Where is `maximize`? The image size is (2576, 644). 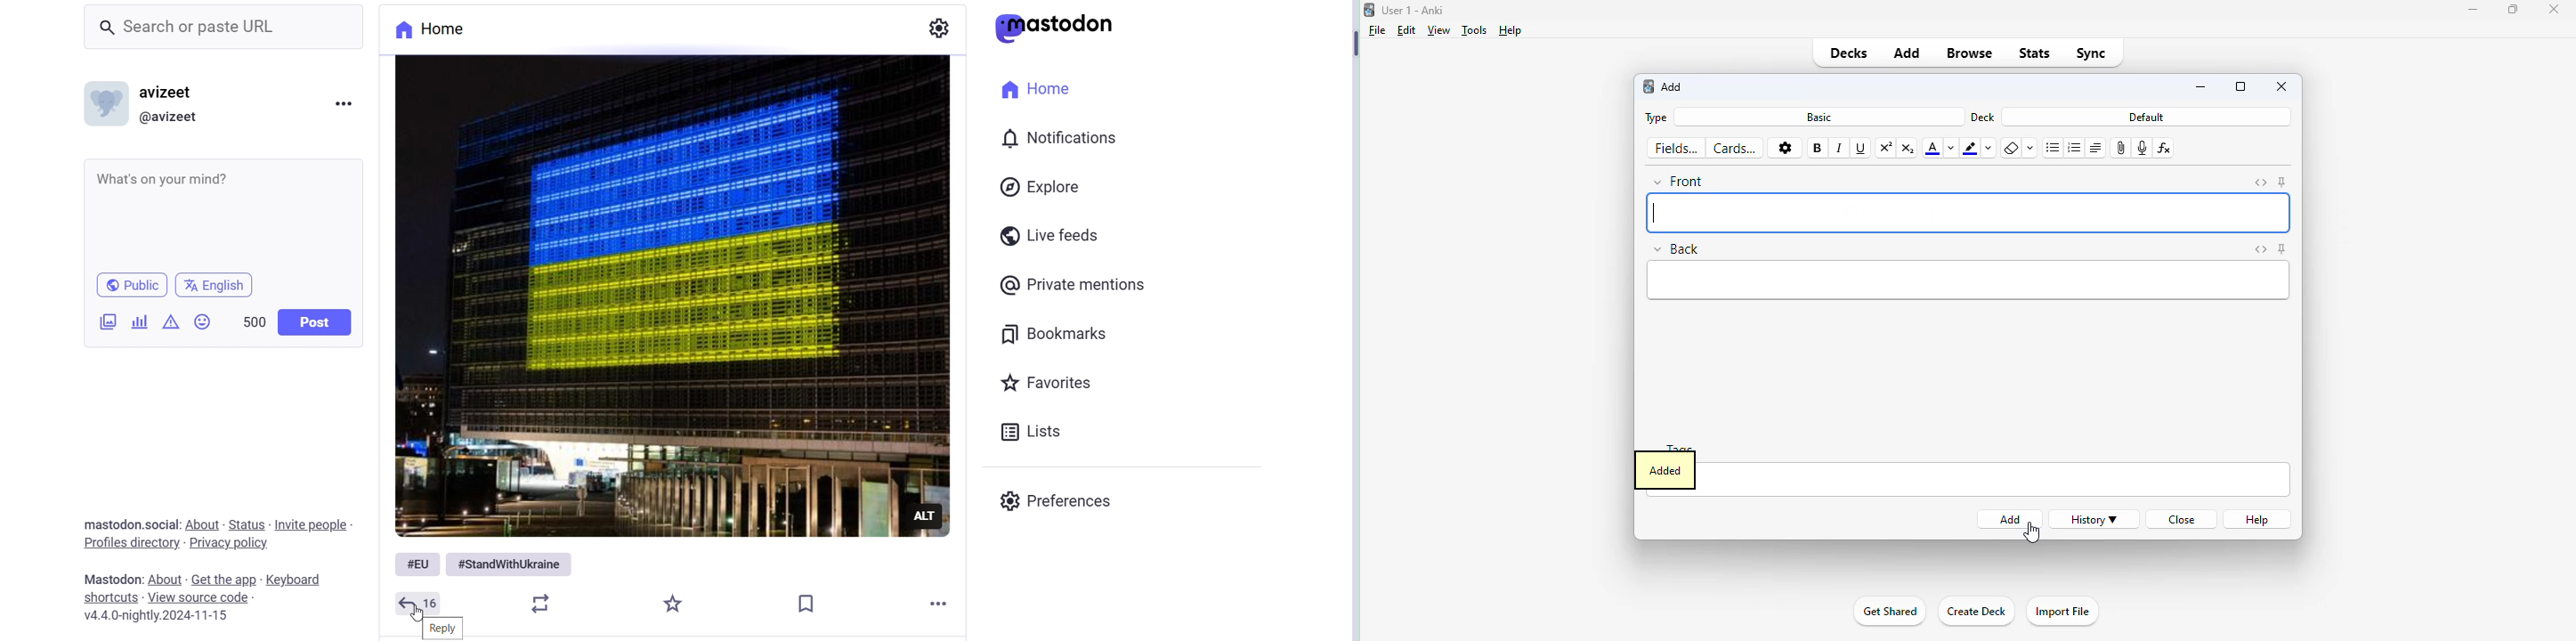
maximize is located at coordinates (2240, 86).